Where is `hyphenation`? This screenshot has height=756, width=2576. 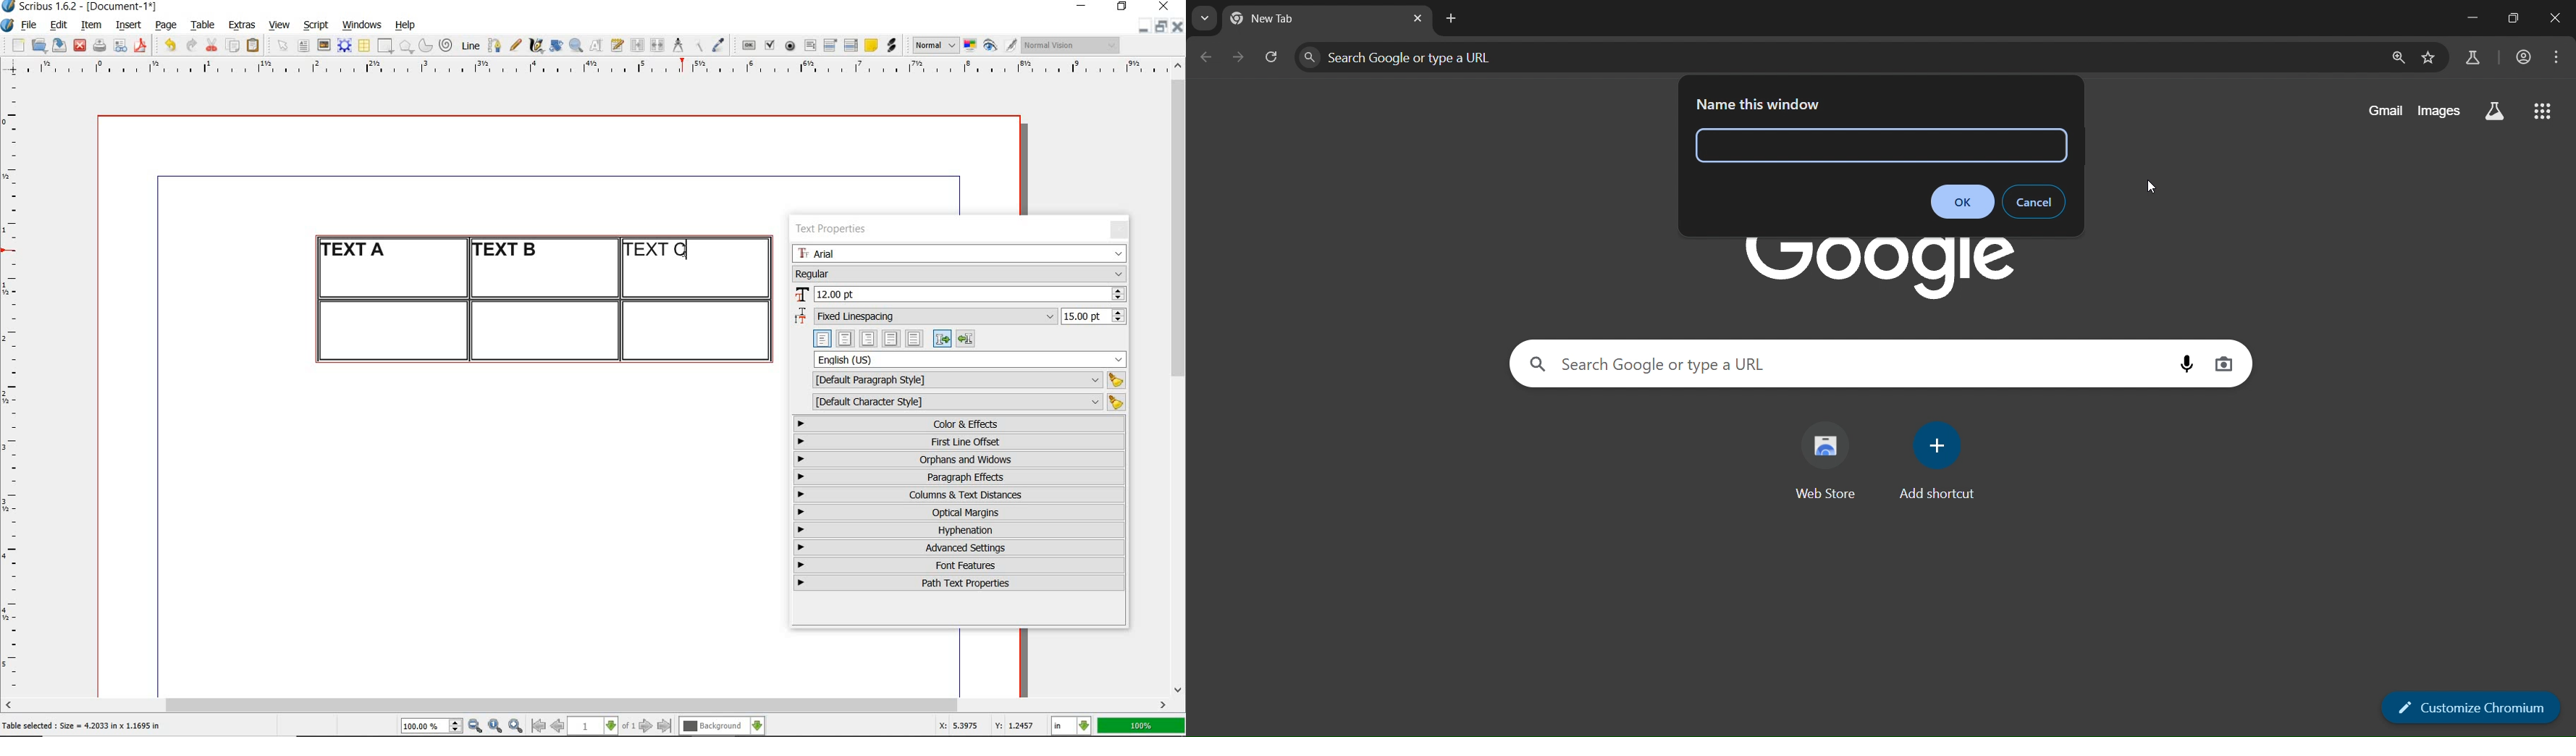 hyphenation is located at coordinates (959, 530).